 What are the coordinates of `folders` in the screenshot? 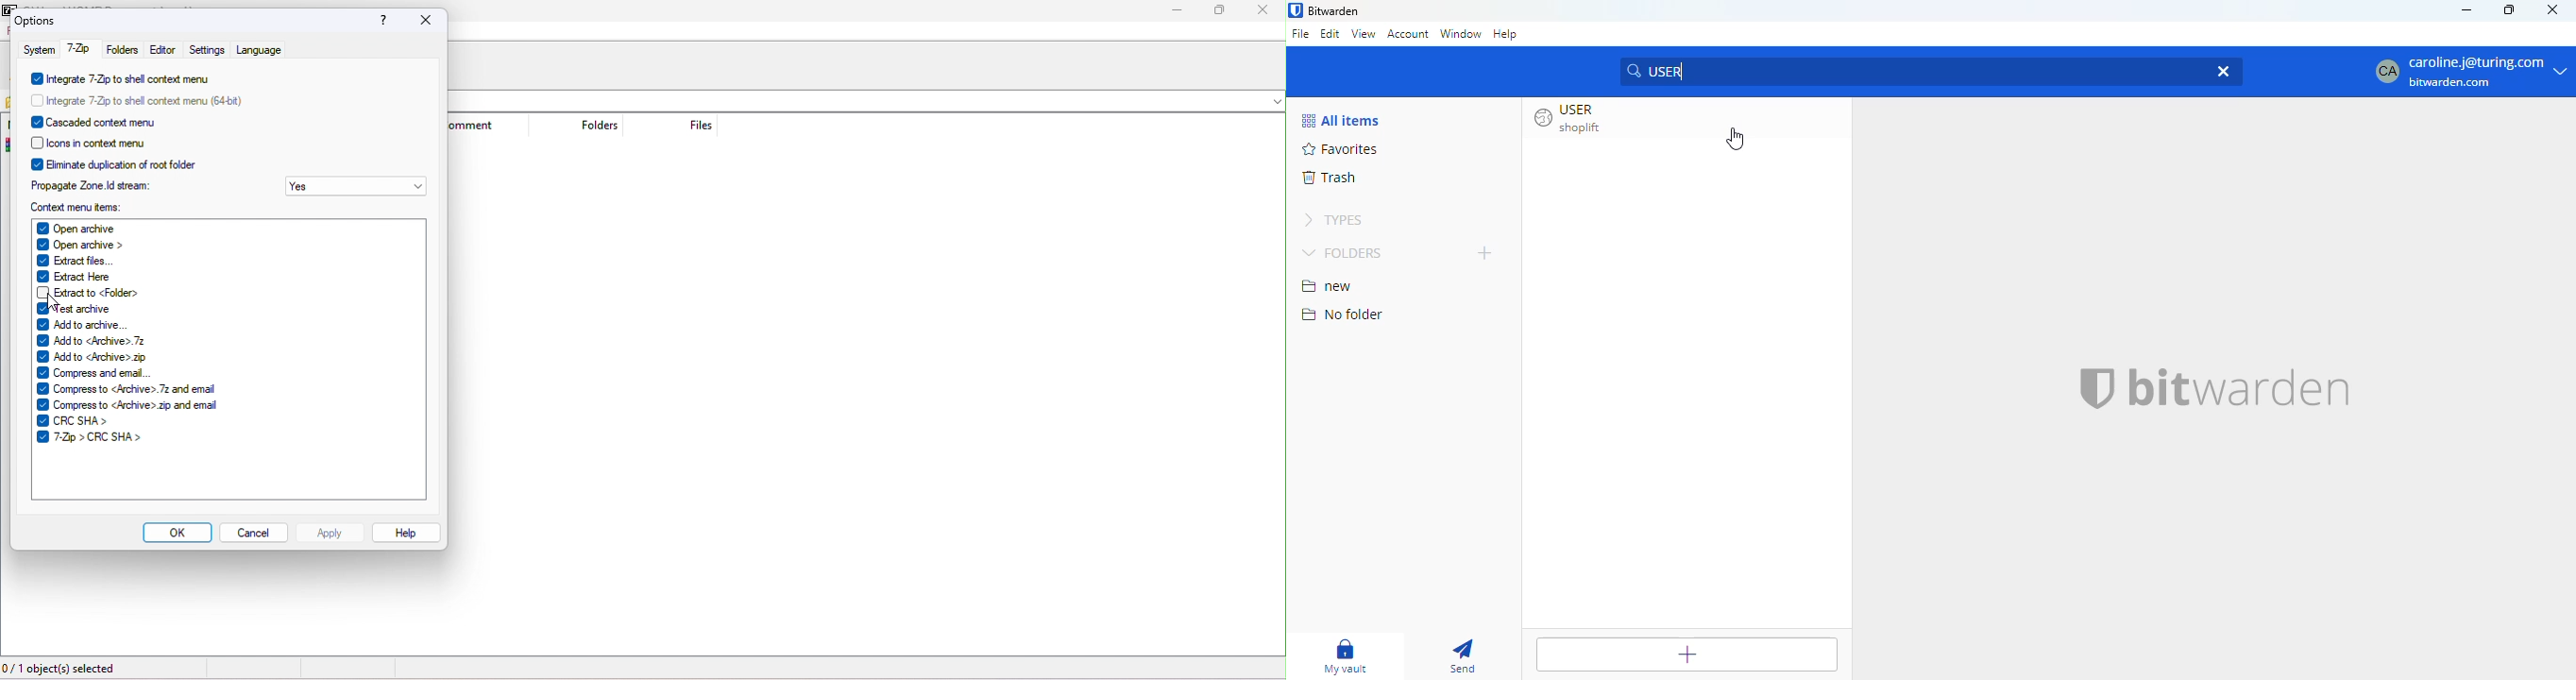 It's located at (588, 125).